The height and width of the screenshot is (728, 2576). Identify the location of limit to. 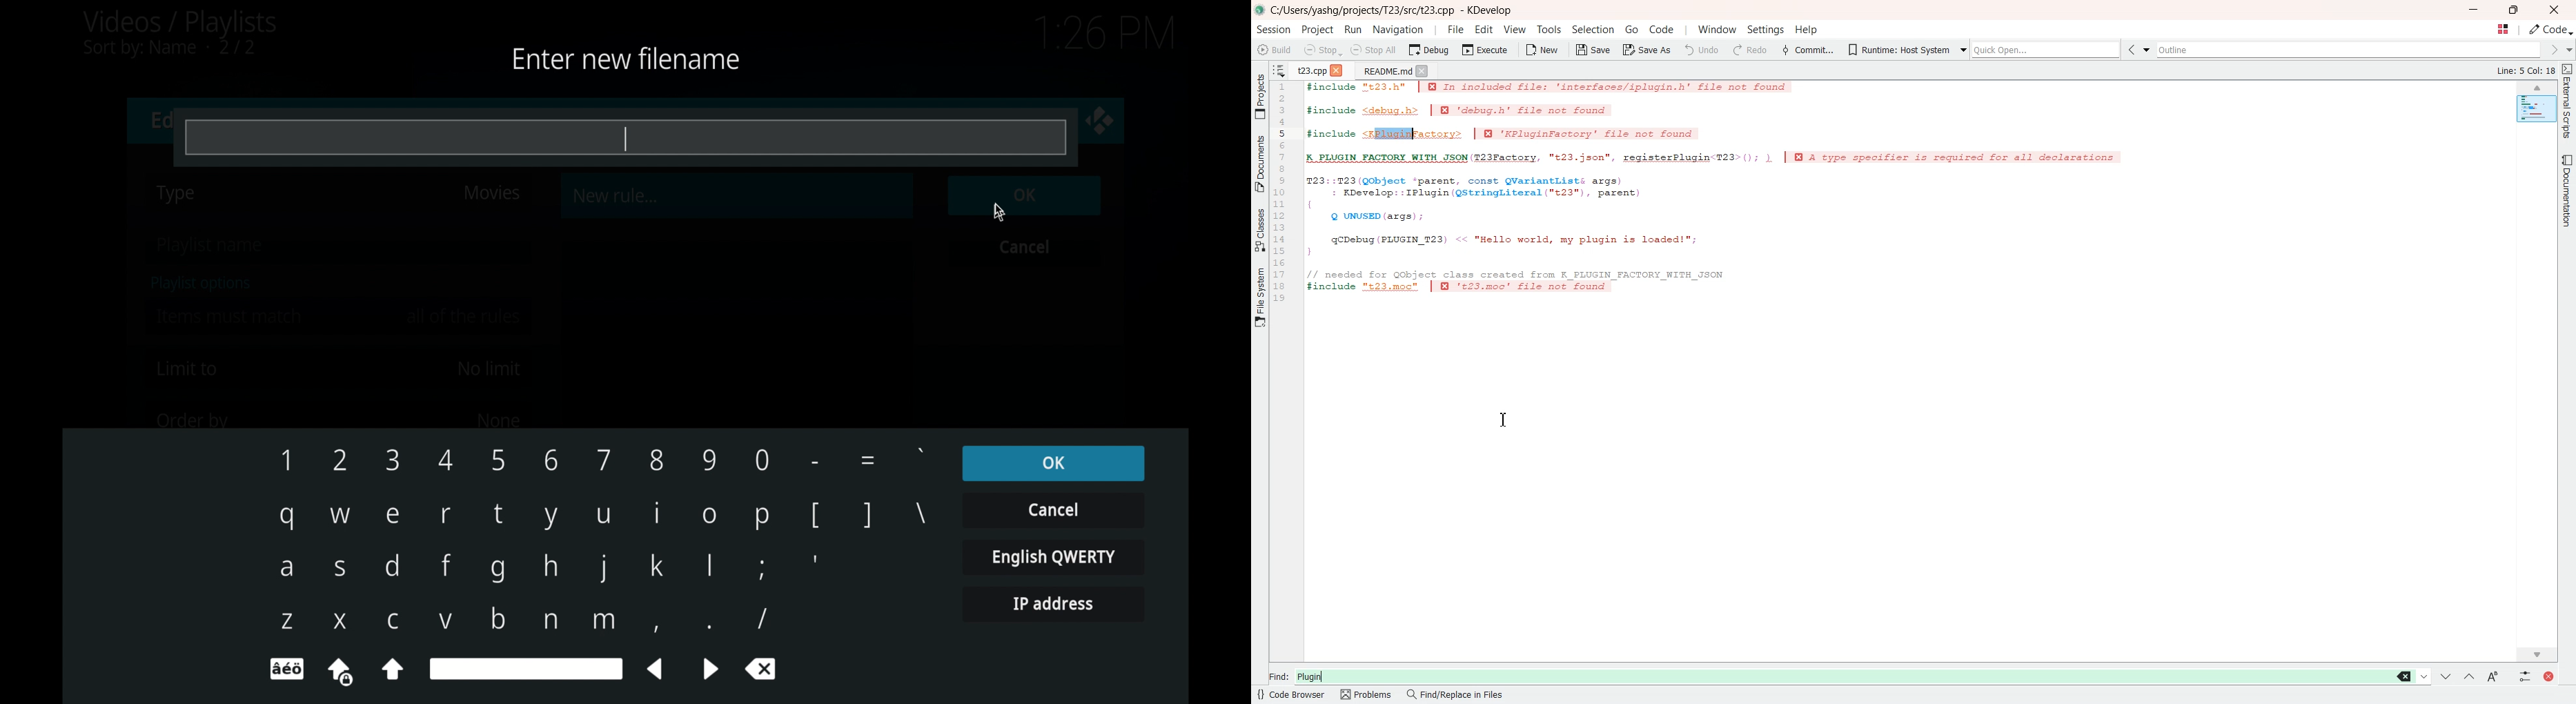
(188, 369).